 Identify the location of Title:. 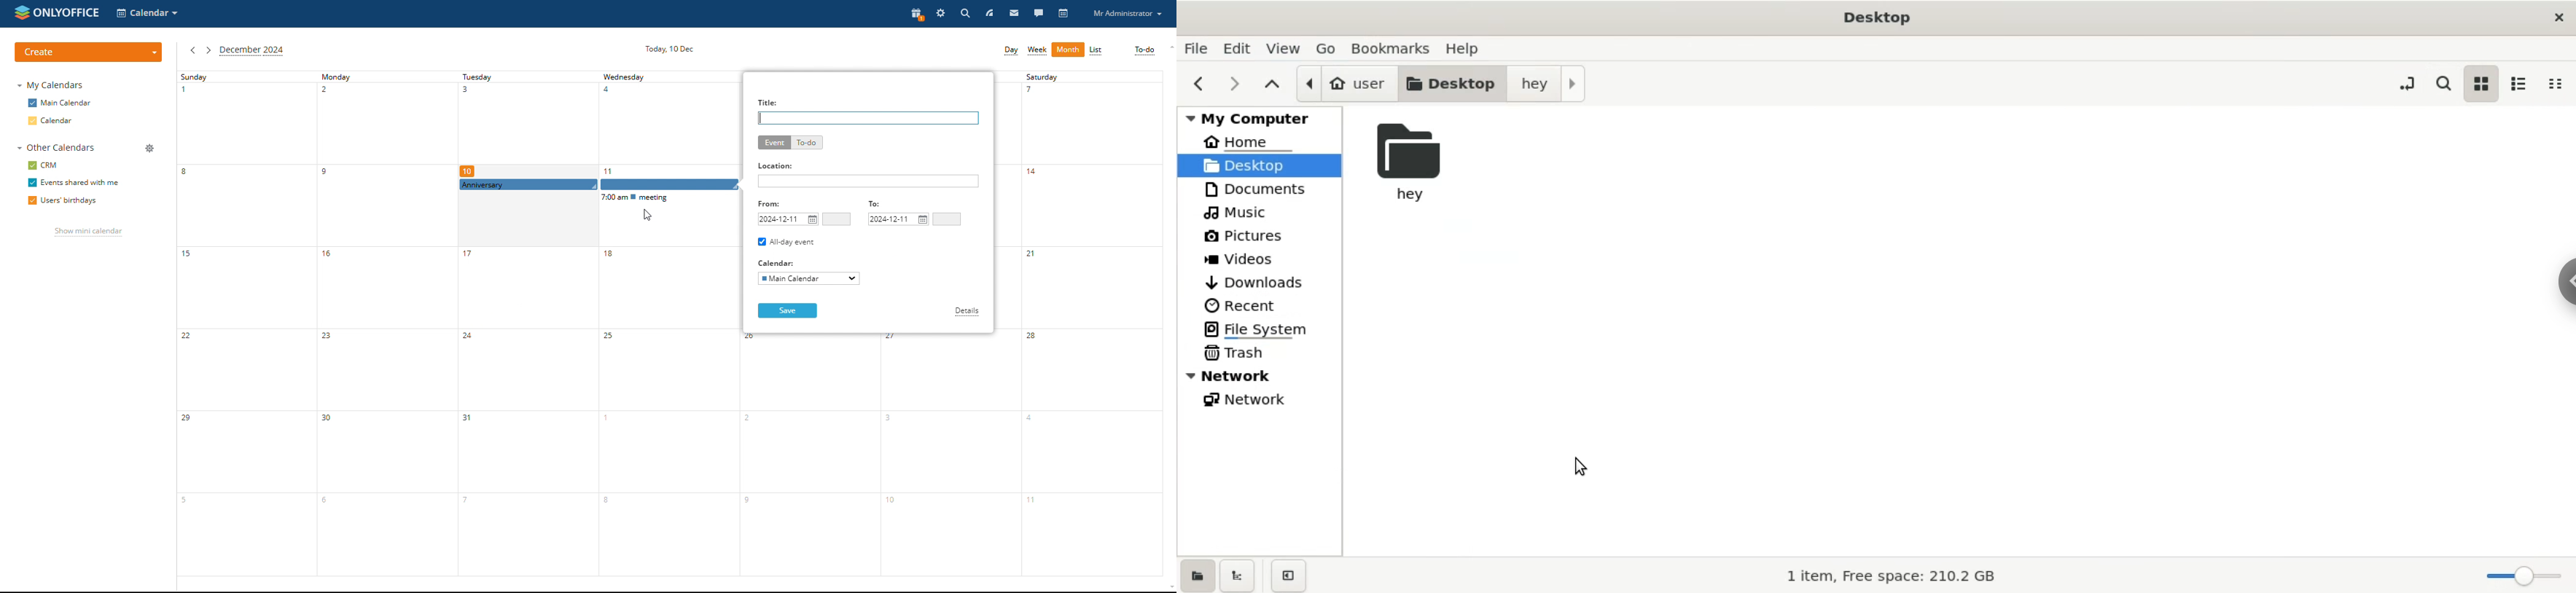
(769, 101).